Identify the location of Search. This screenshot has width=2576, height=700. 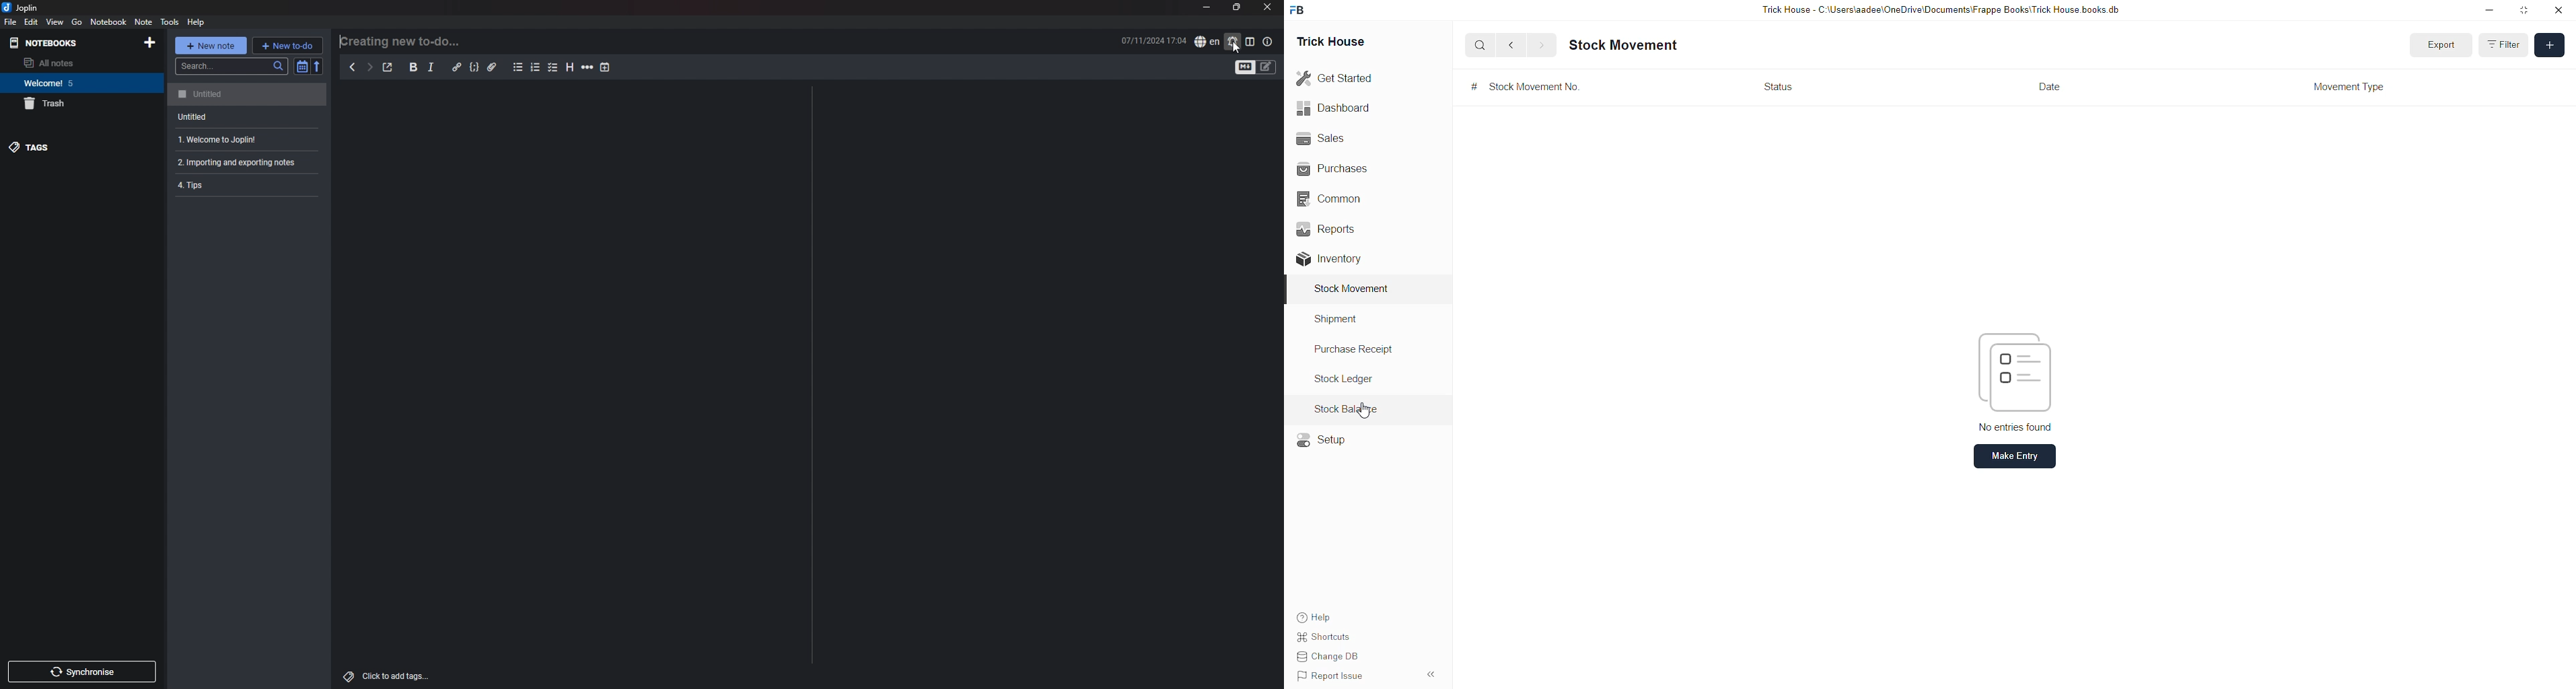
(1480, 46).